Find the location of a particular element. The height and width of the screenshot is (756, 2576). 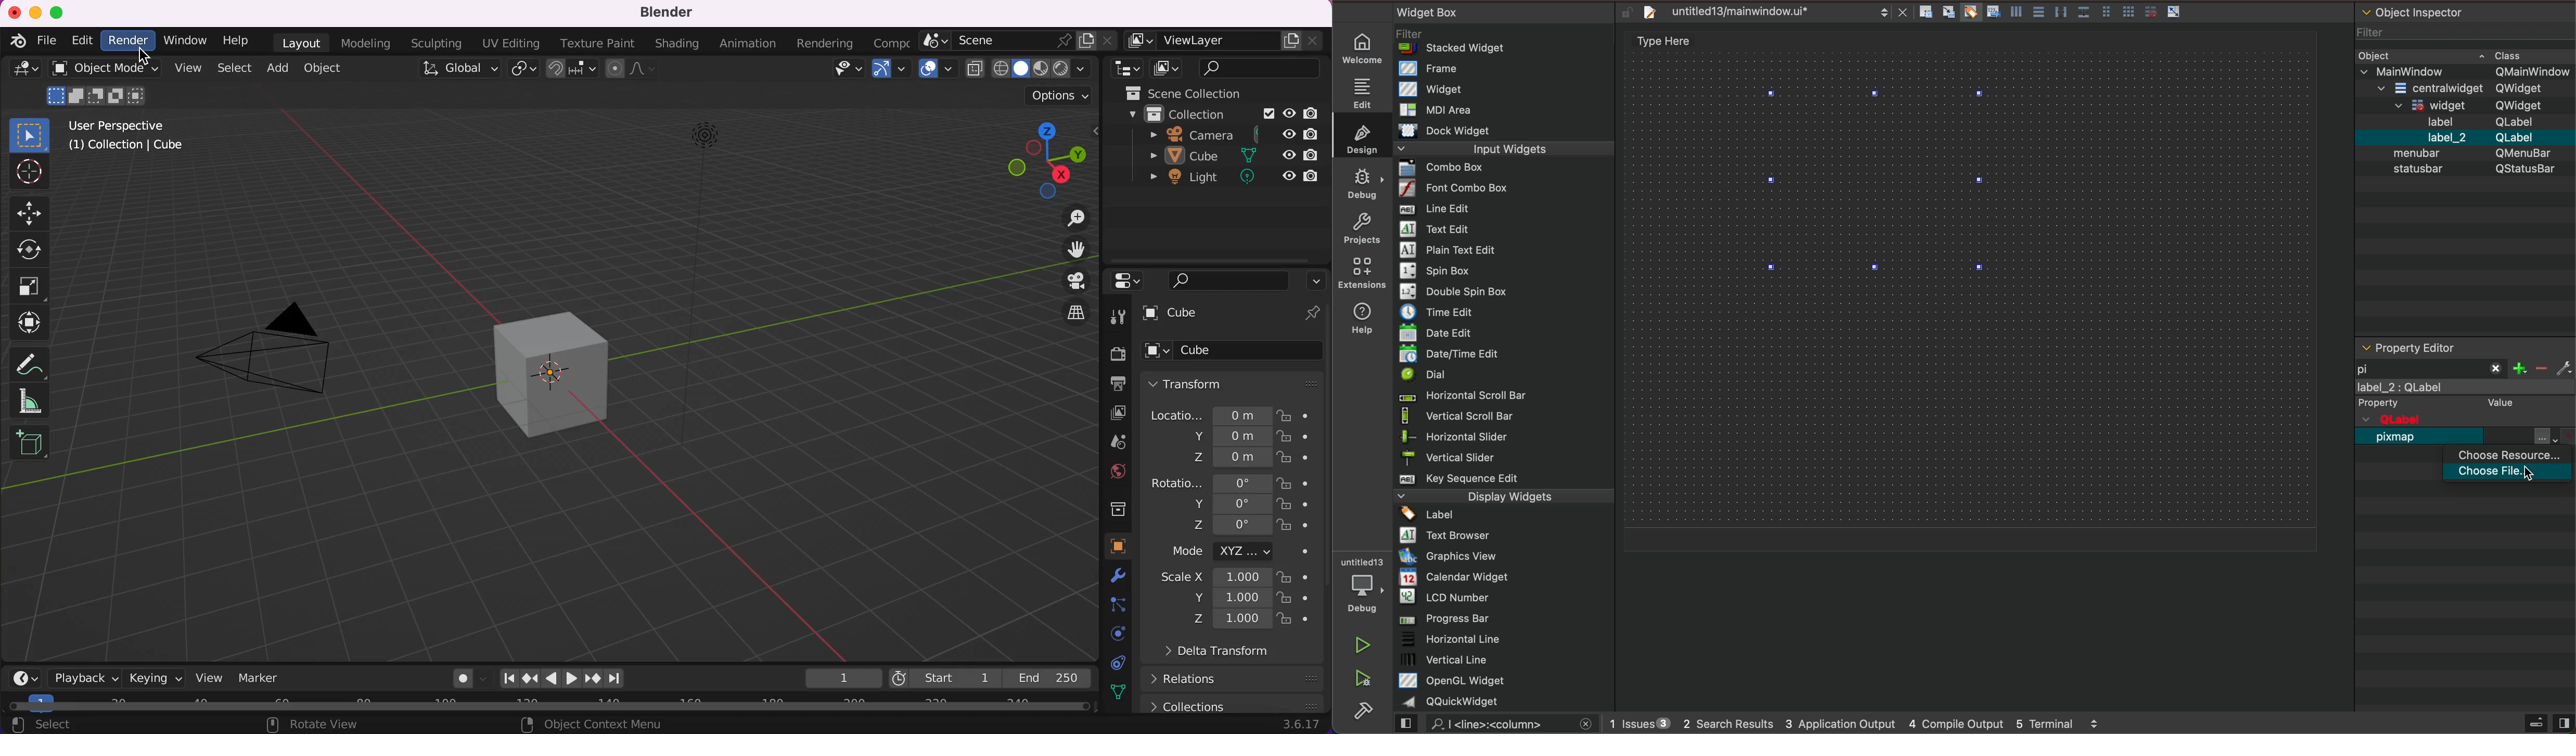

modeling is located at coordinates (366, 44).